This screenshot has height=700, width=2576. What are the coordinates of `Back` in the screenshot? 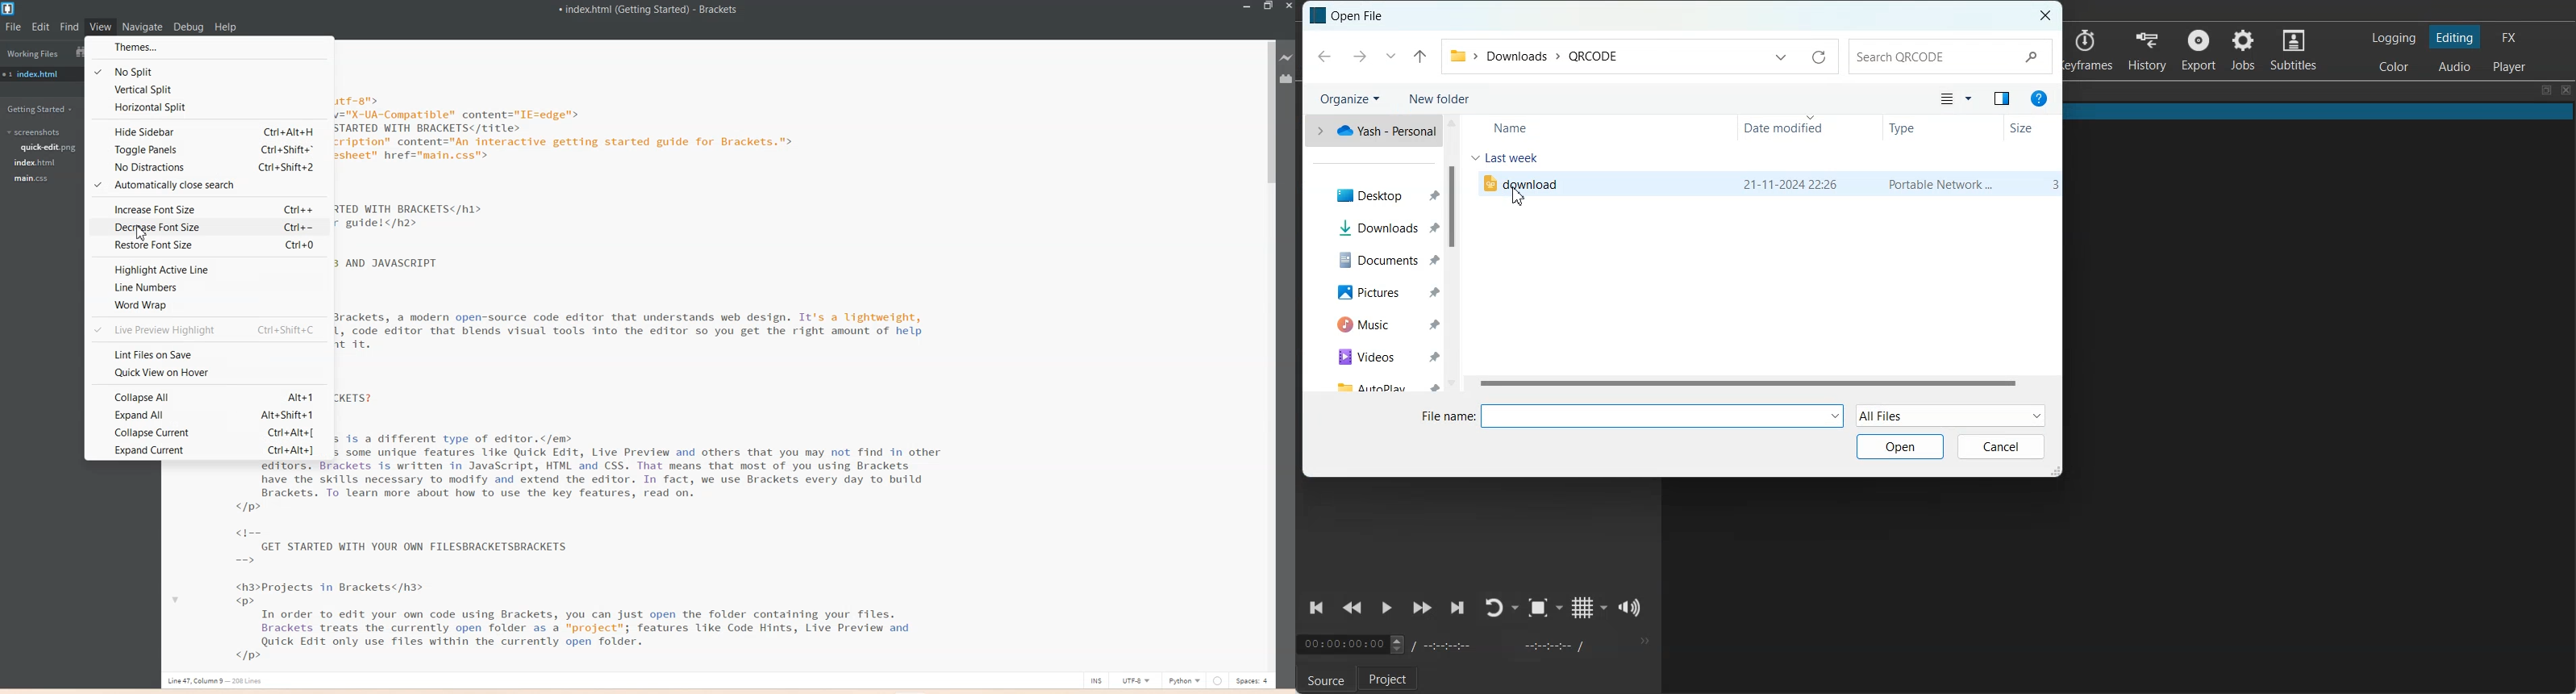 It's located at (1323, 56).